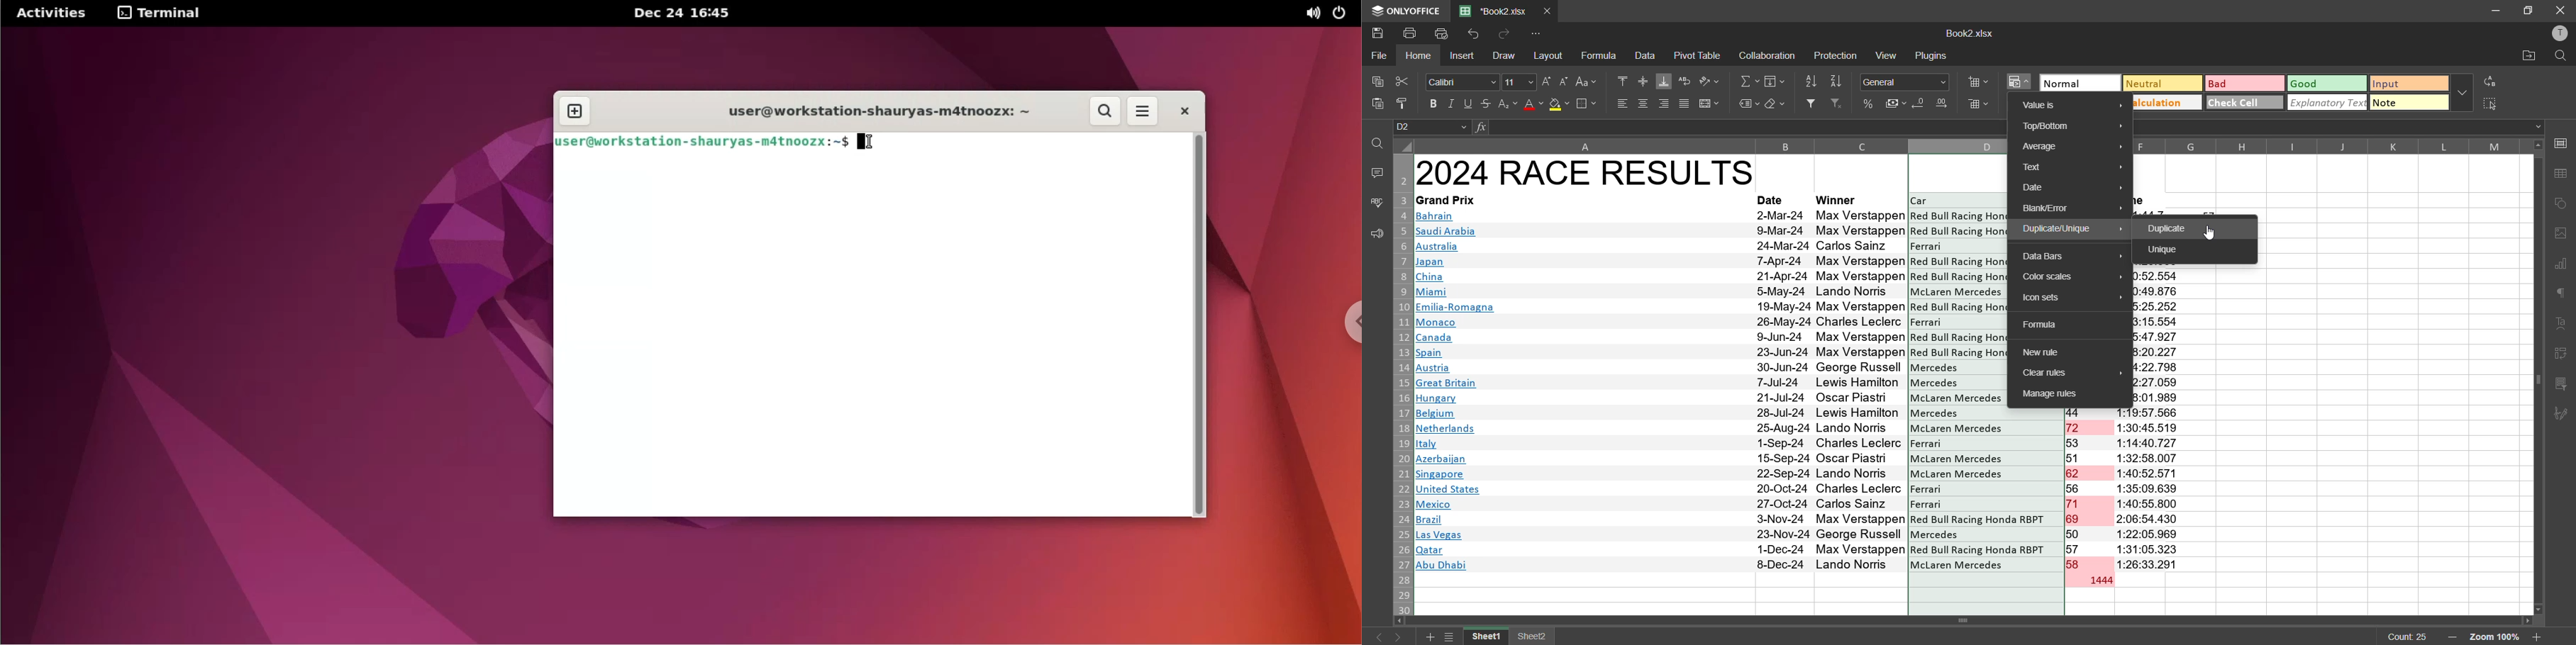 The height and width of the screenshot is (672, 2576). Describe the element at coordinates (1551, 56) in the screenshot. I see `layout` at that location.